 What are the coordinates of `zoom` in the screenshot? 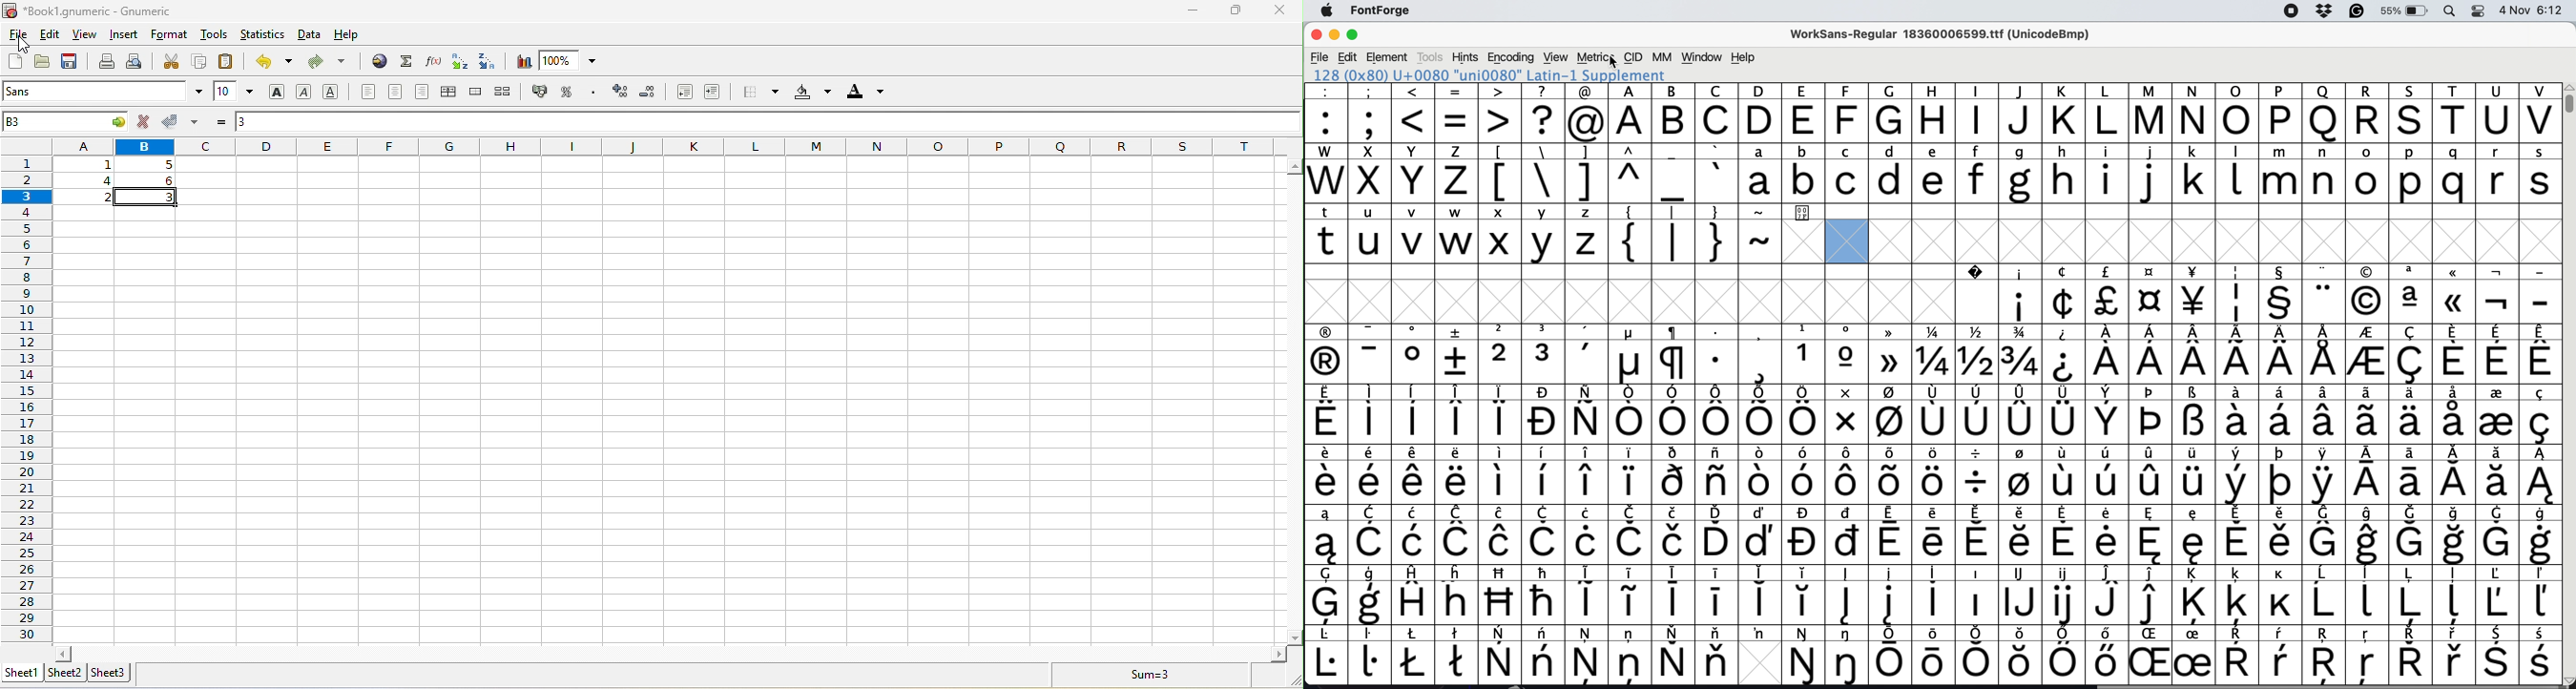 It's located at (573, 62).